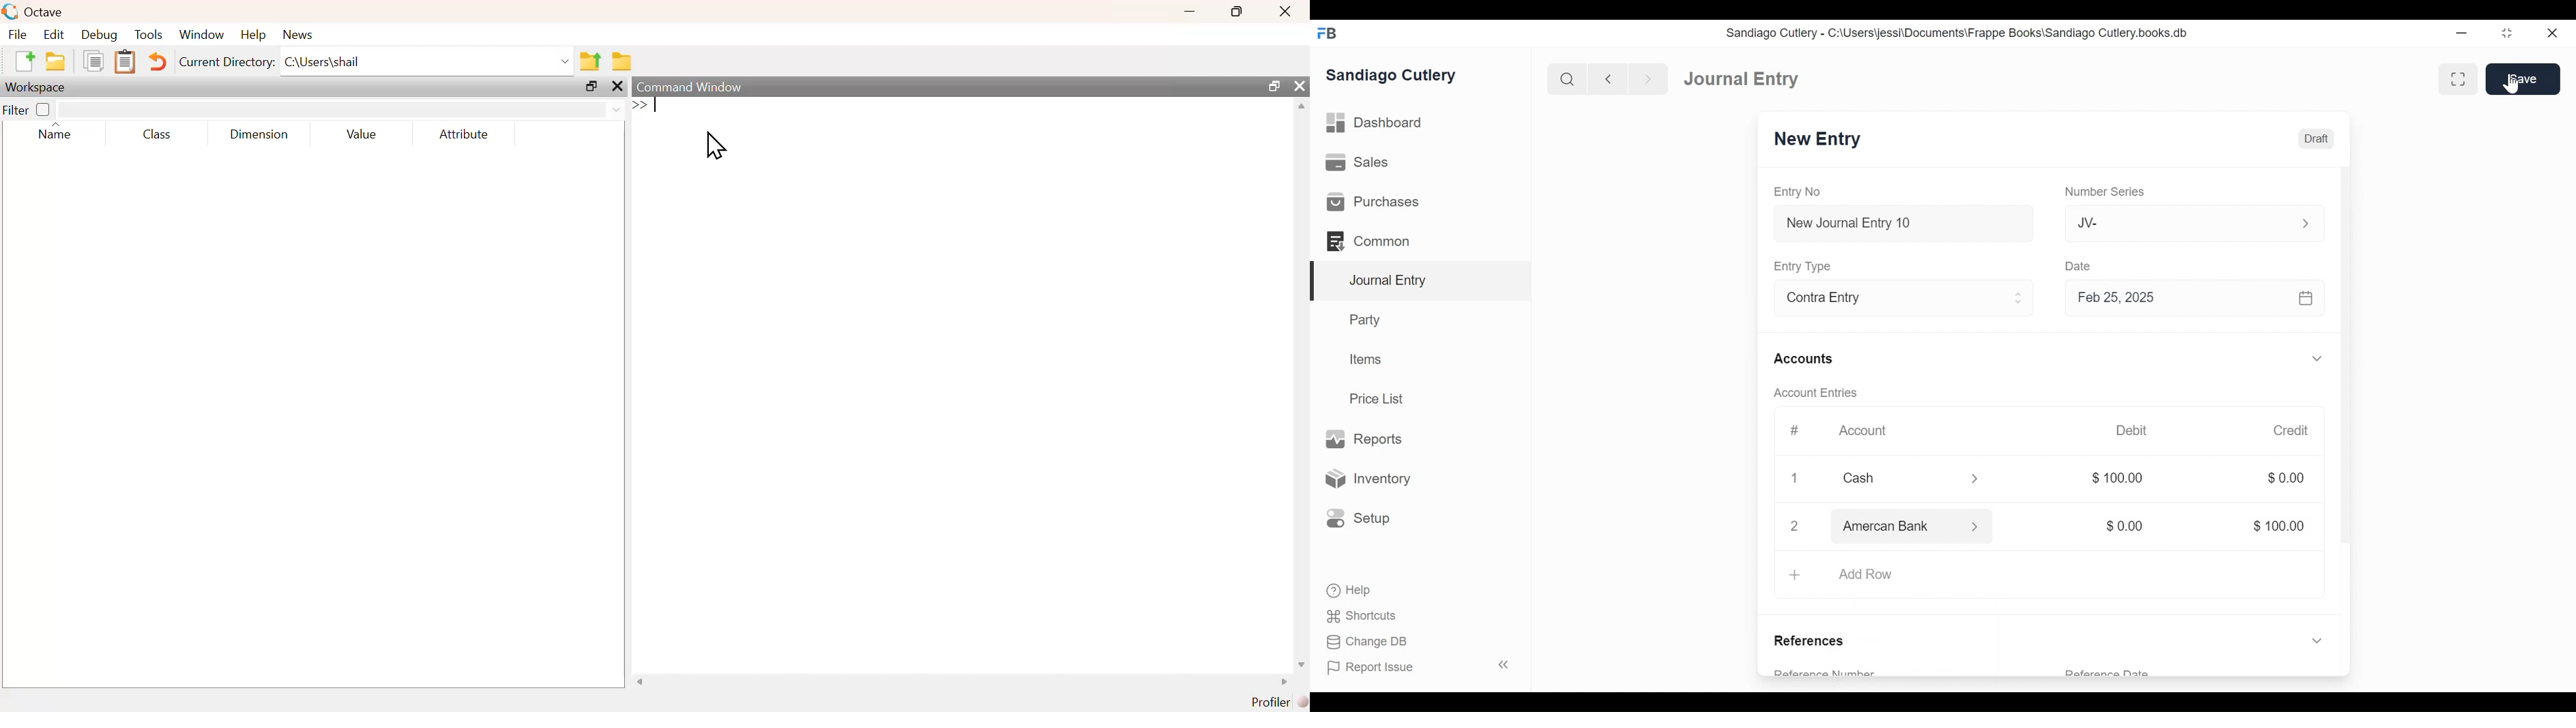 This screenshot has height=728, width=2576. What do you see at coordinates (2305, 222) in the screenshot?
I see `Expand` at bounding box center [2305, 222].